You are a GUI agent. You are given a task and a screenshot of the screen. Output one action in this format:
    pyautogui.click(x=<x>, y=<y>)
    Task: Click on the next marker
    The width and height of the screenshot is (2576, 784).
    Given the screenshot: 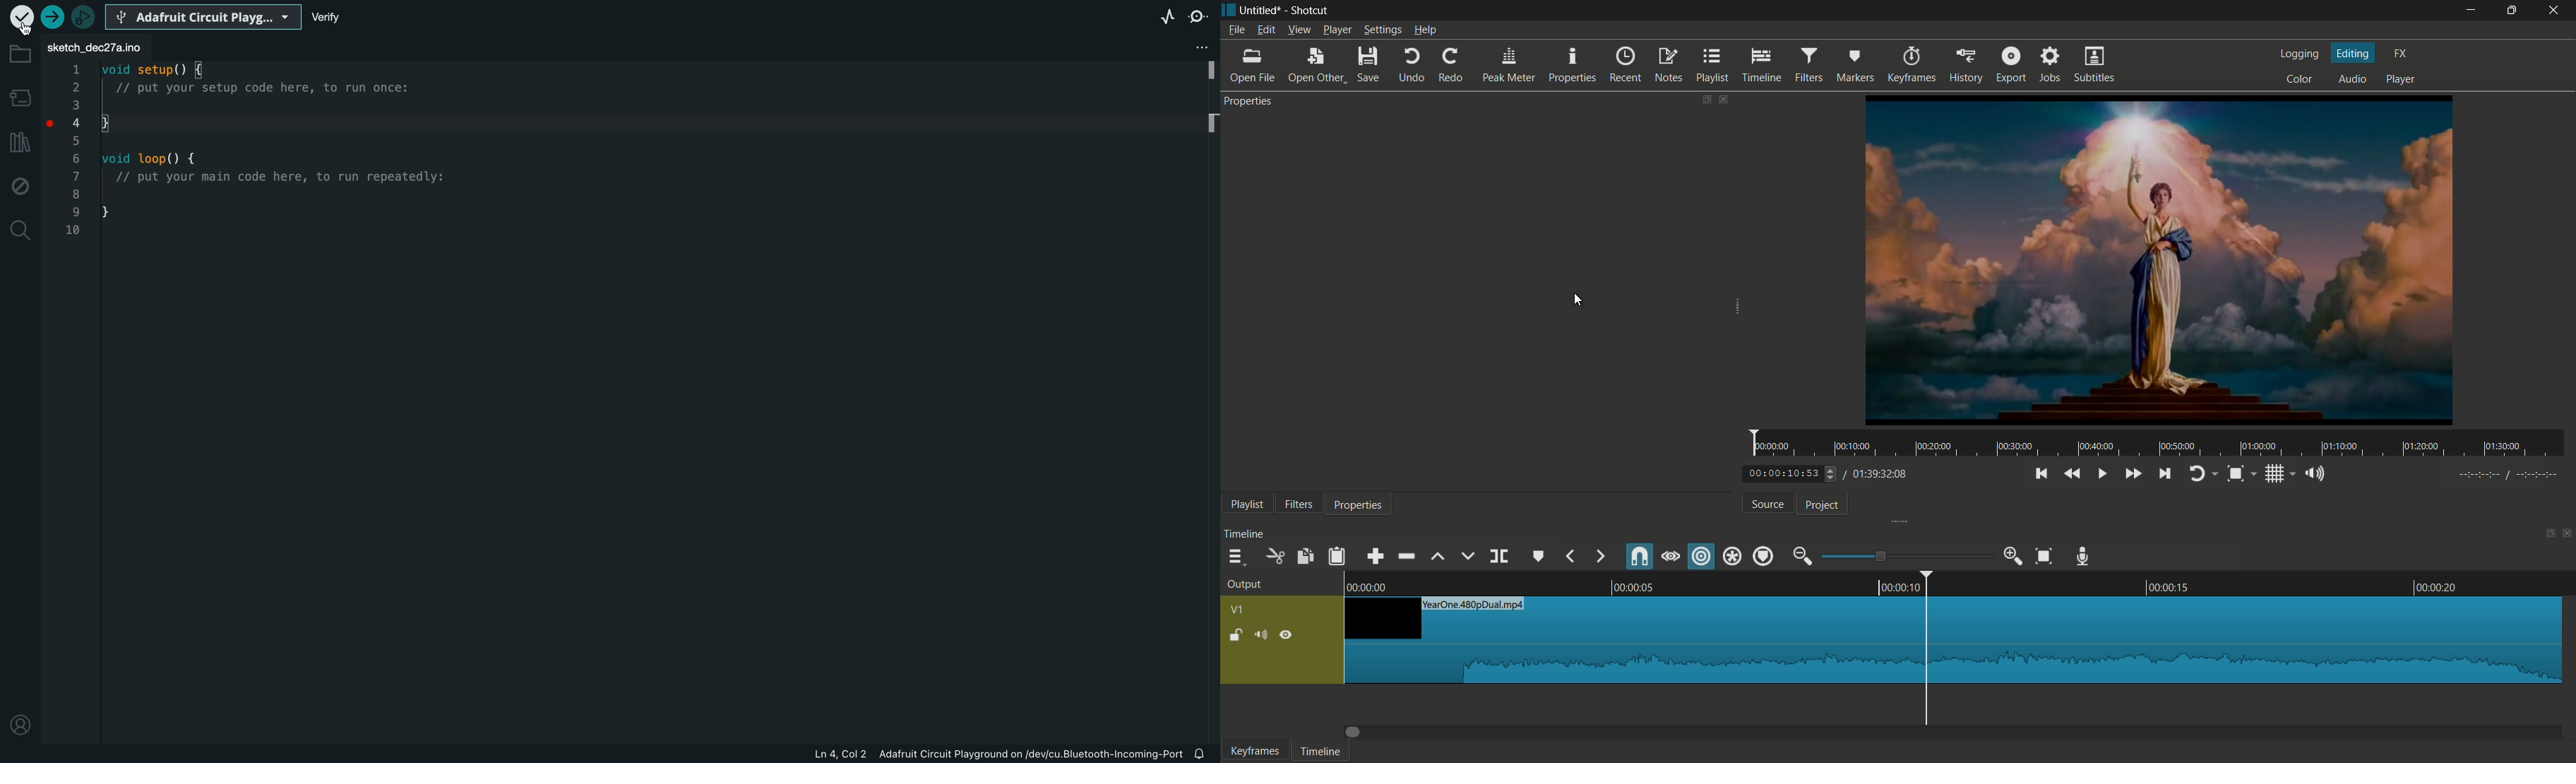 What is the action you would take?
    pyautogui.click(x=1599, y=556)
    